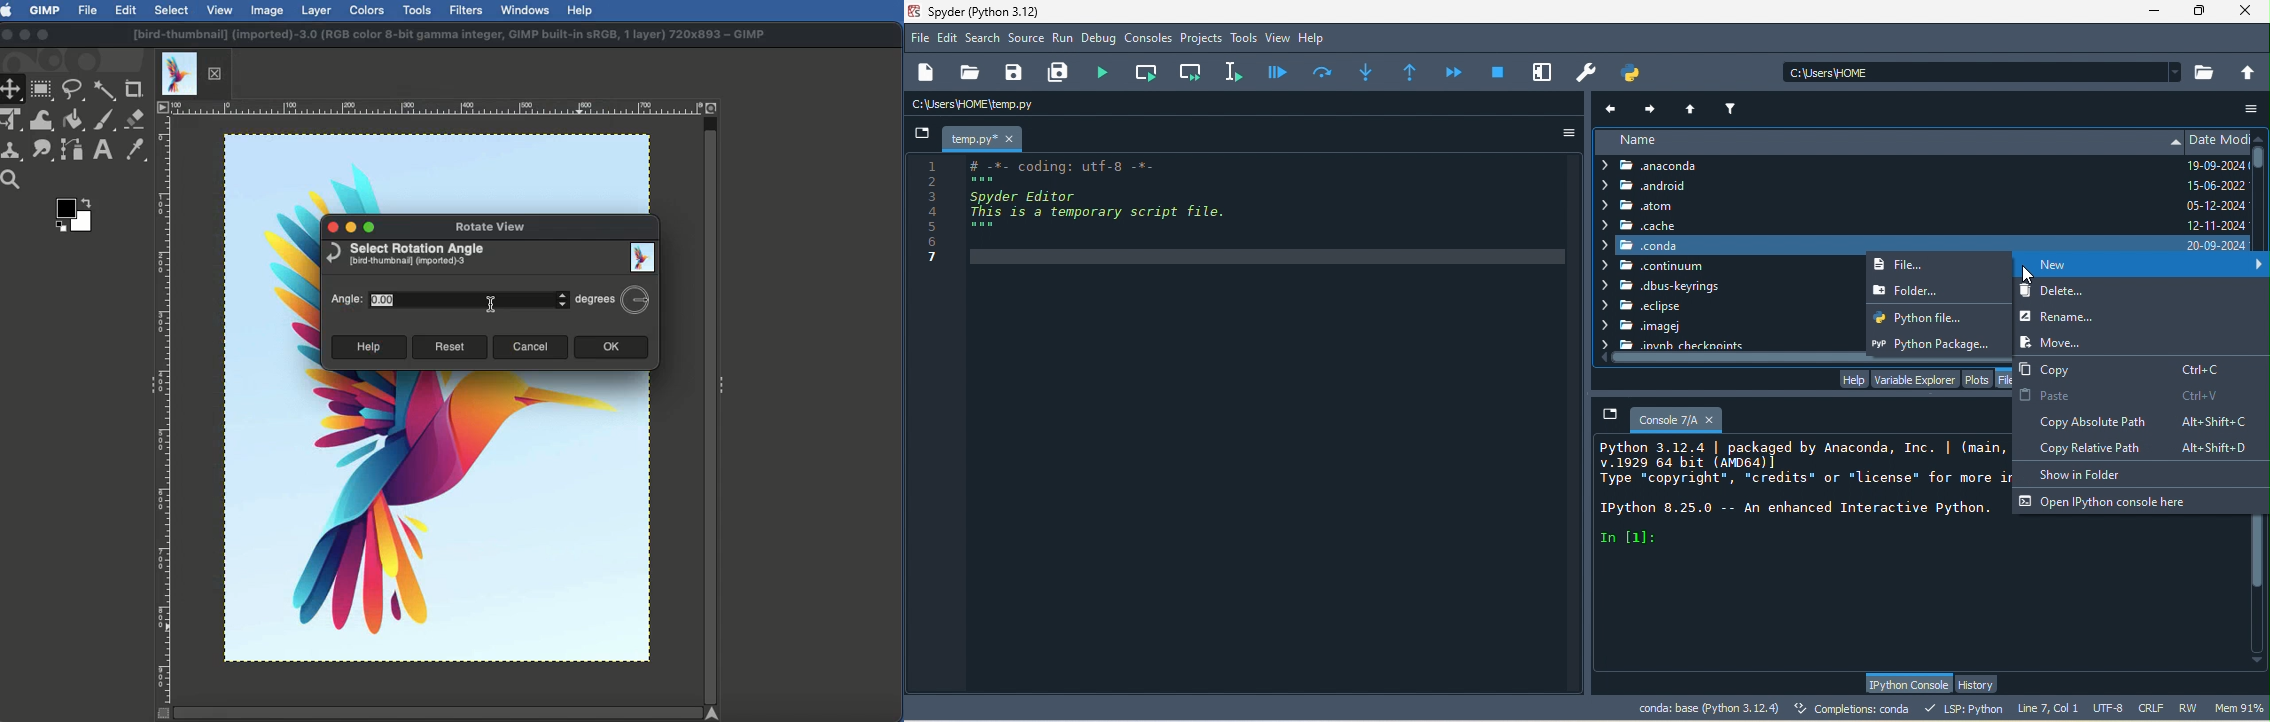 The width and height of the screenshot is (2296, 728). I want to click on debug file, so click(1278, 71).